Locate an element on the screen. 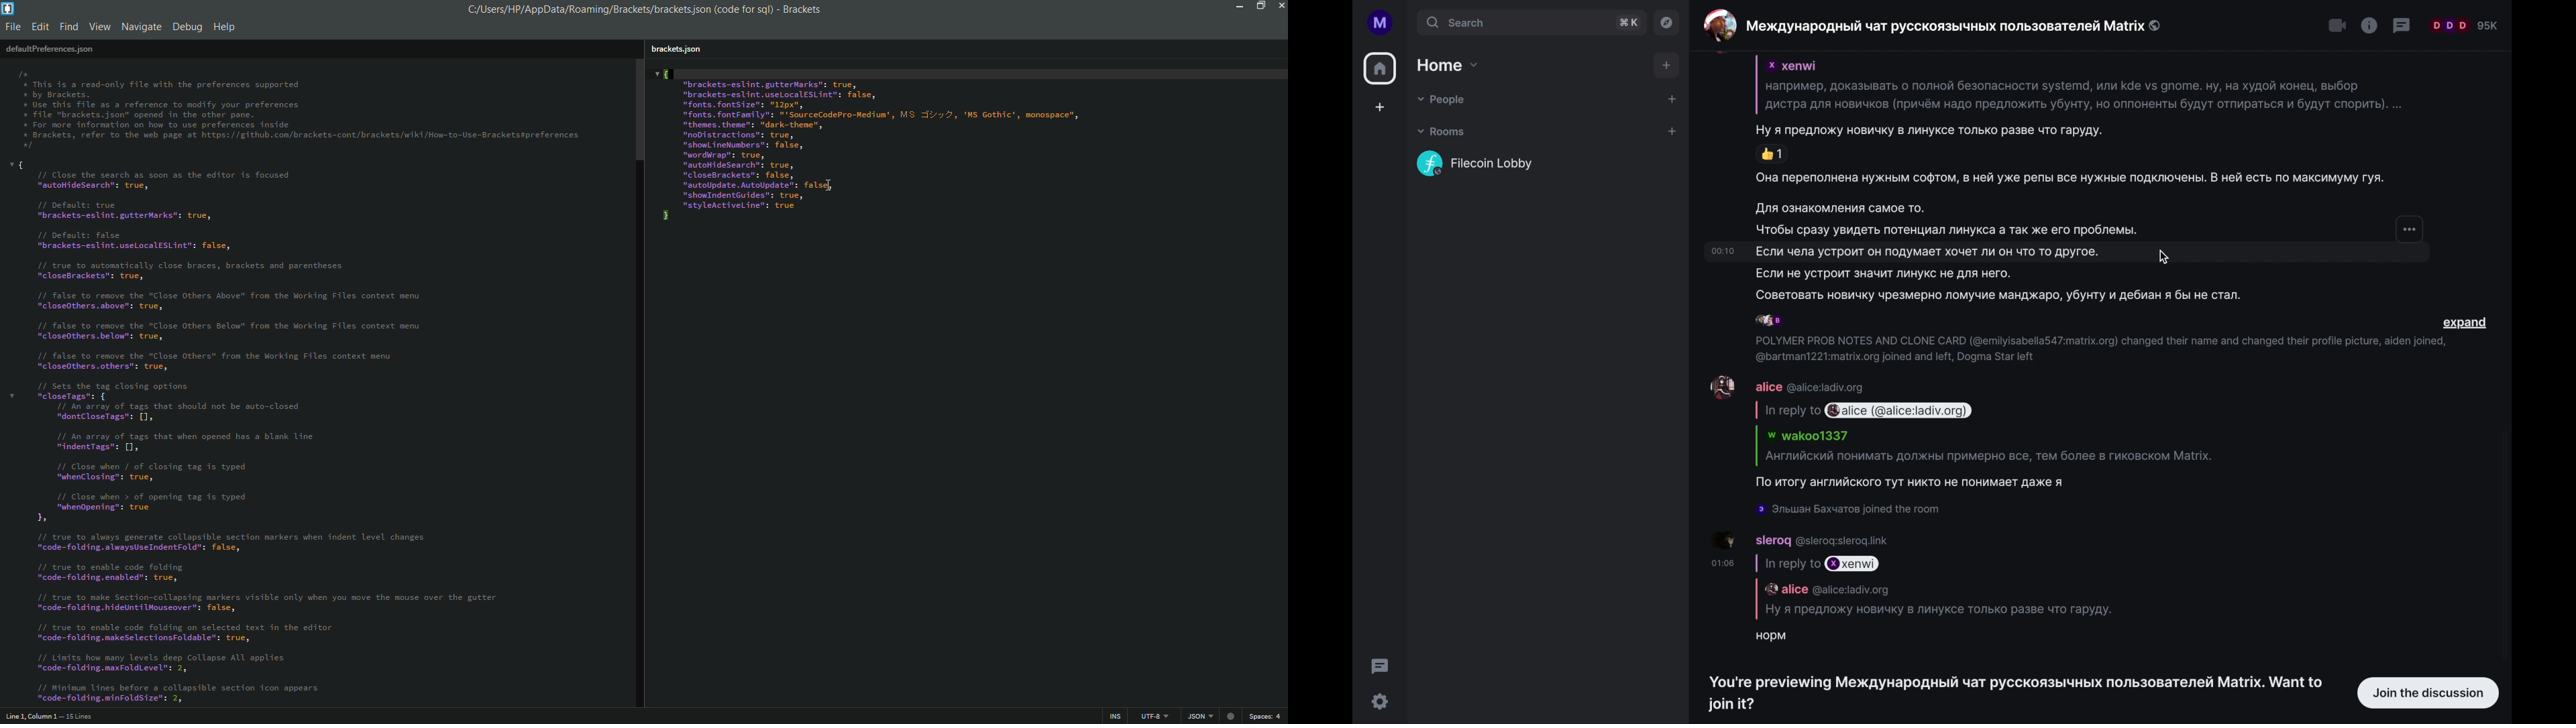 The image size is (2576, 728). debug menu is located at coordinates (187, 25).